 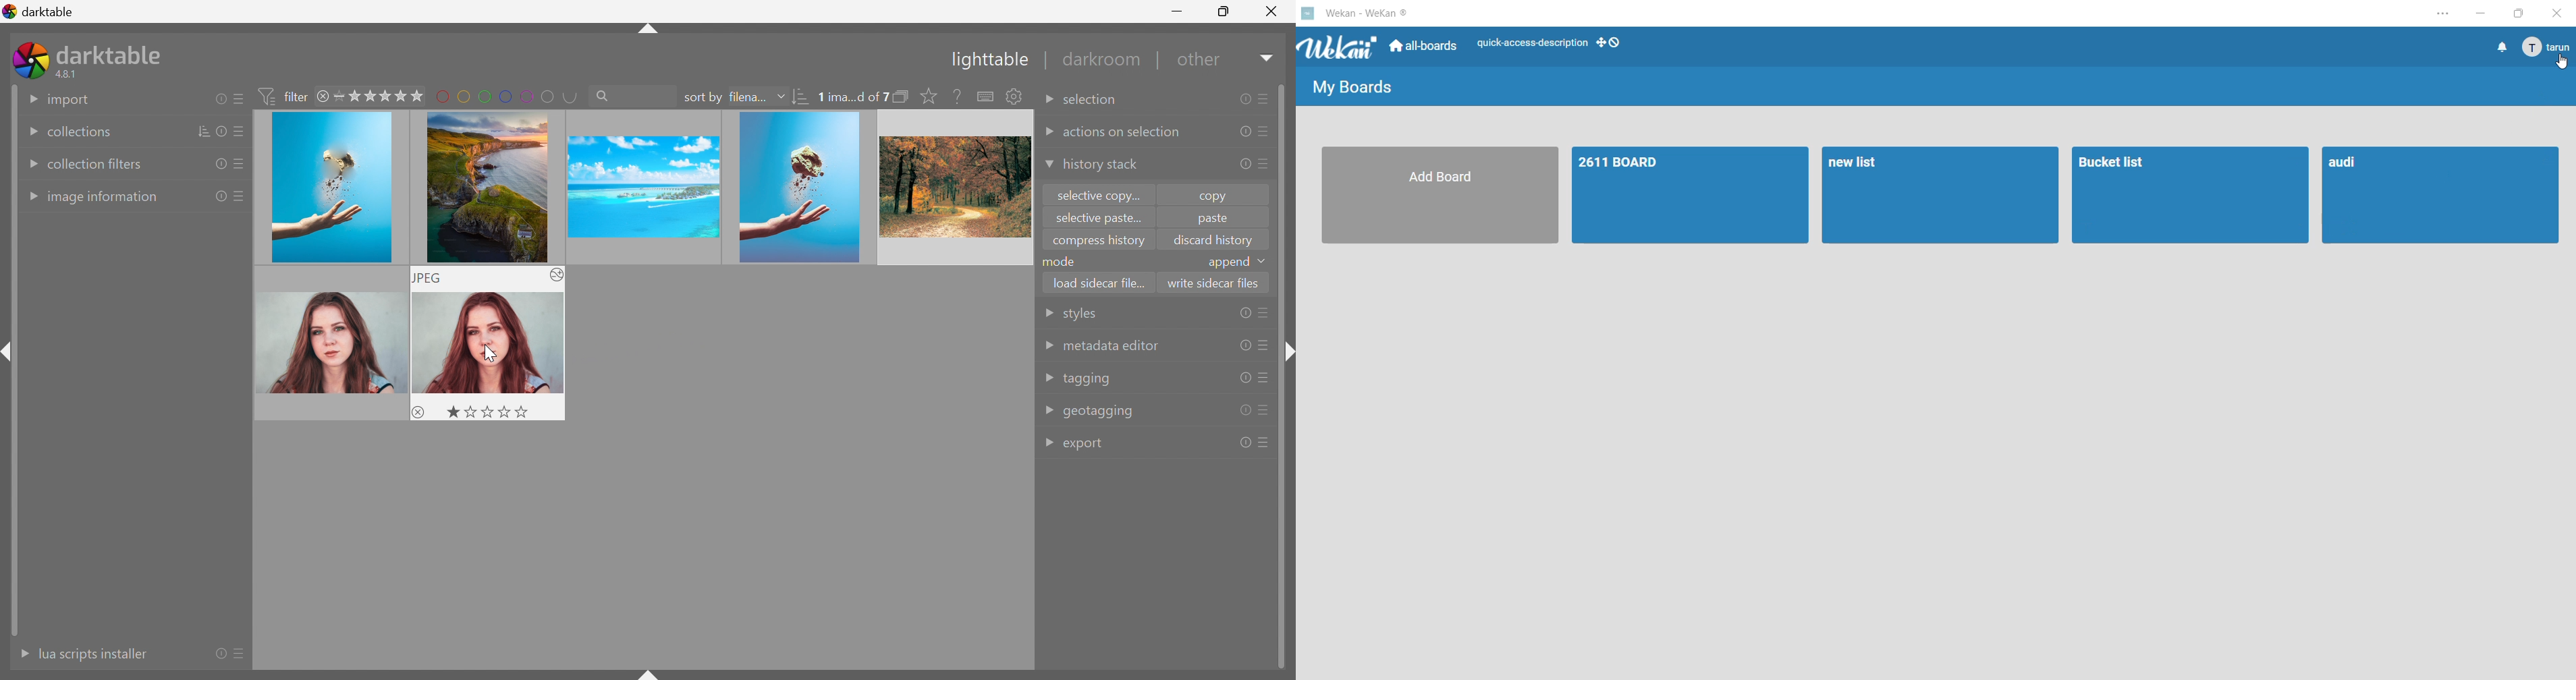 What do you see at coordinates (419, 412) in the screenshot?
I see `Reject` at bounding box center [419, 412].